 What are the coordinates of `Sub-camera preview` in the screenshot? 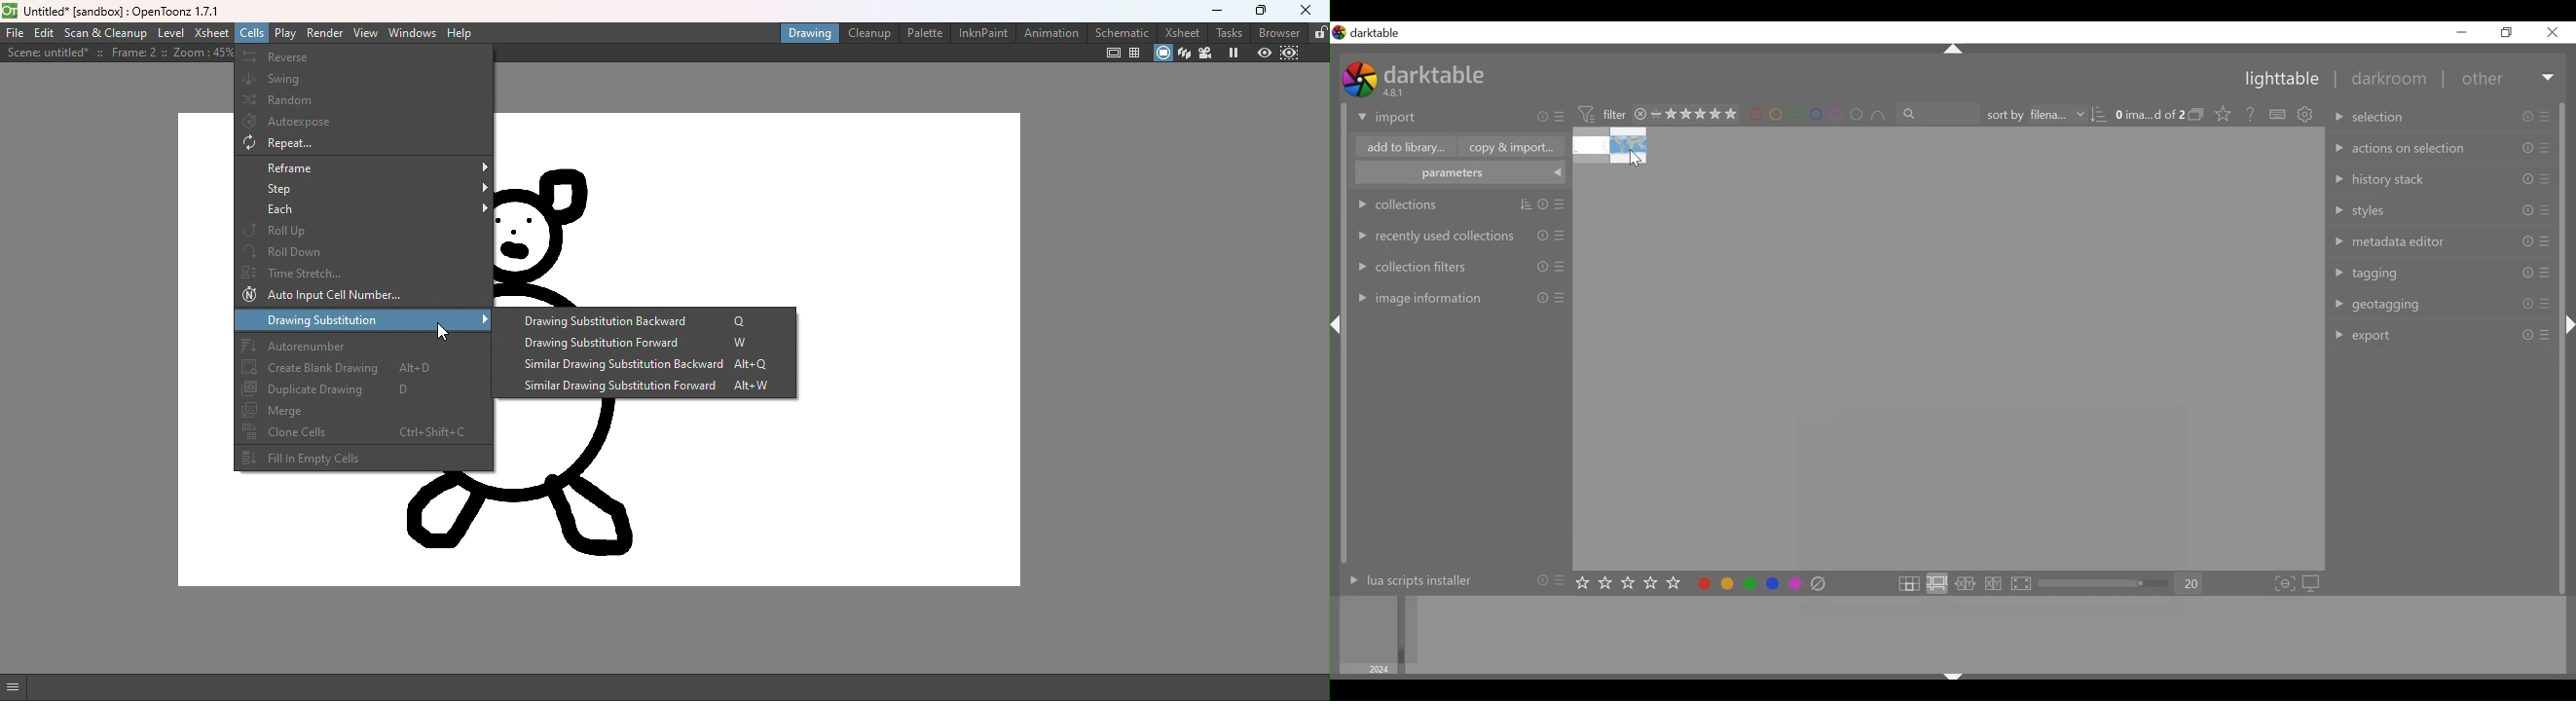 It's located at (1290, 54).